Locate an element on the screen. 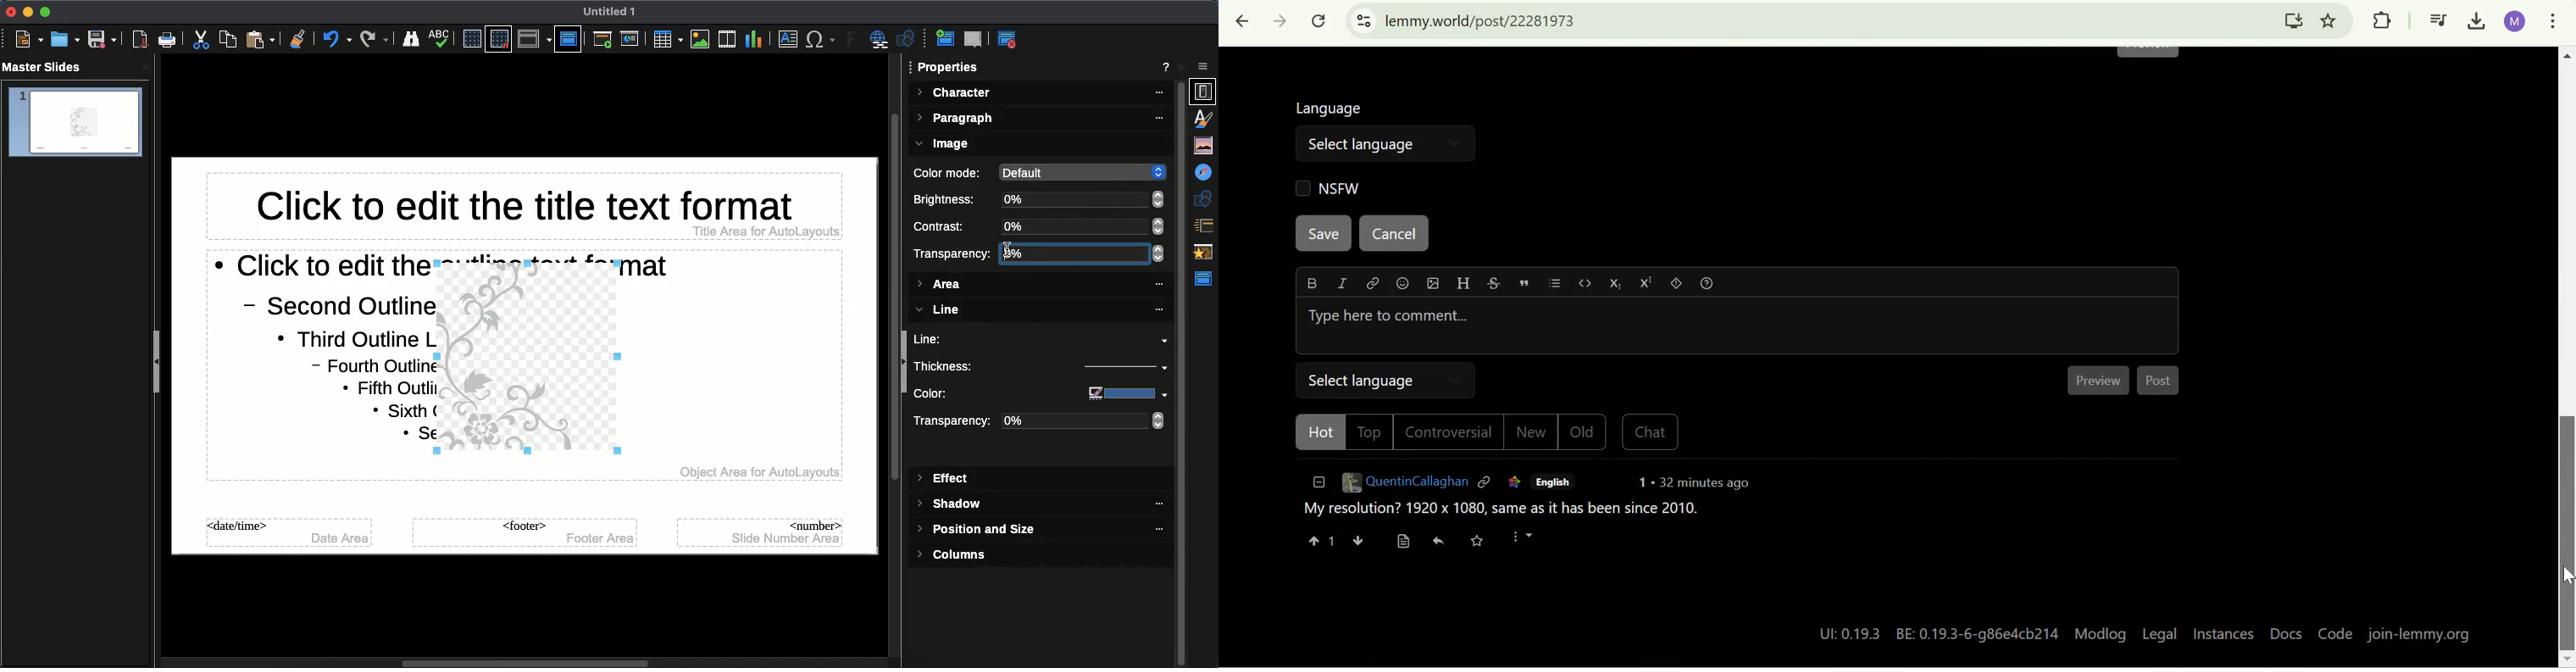 The width and height of the screenshot is (2576, 672). Control your music, videos, and more is located at coordinates (2439, 22).